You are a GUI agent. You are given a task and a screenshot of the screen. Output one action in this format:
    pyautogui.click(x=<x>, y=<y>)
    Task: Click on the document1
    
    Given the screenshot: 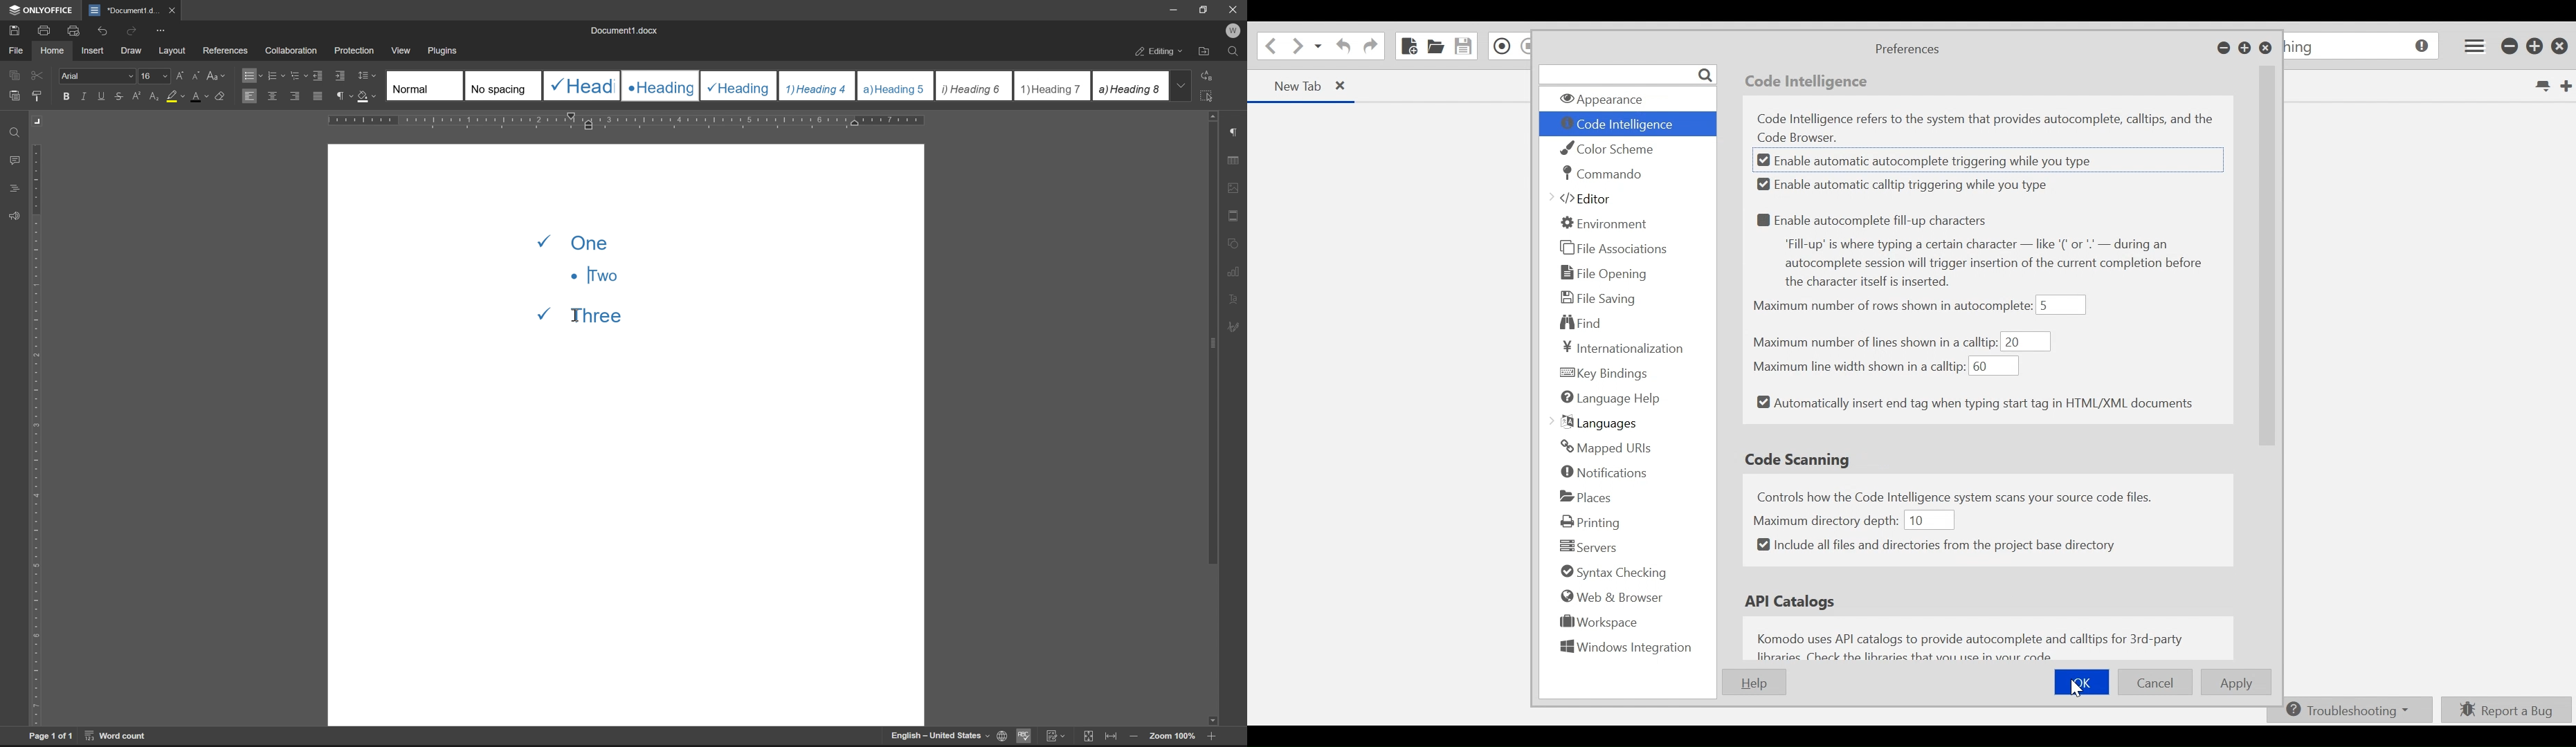 What is the action you would take?
    pyautogui.click(x=123, y=11)
    